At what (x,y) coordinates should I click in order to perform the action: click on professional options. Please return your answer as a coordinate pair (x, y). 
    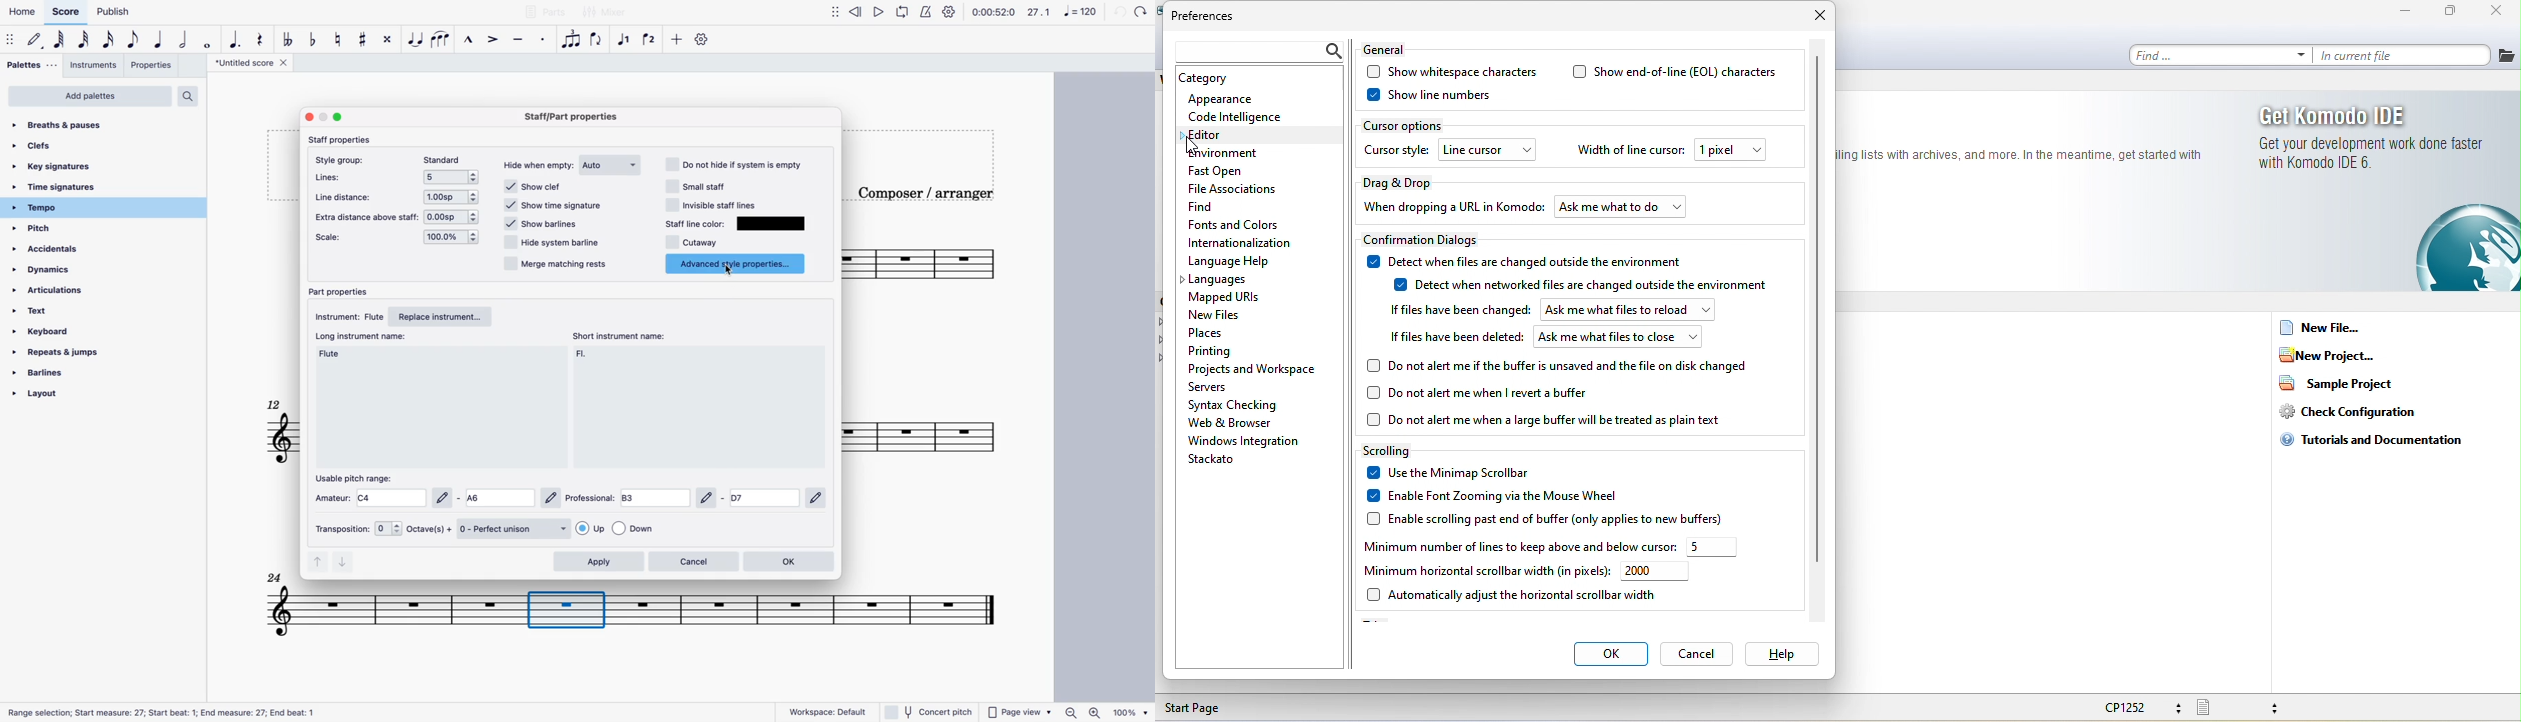
    Looking at the image, I should click on (656, 498).